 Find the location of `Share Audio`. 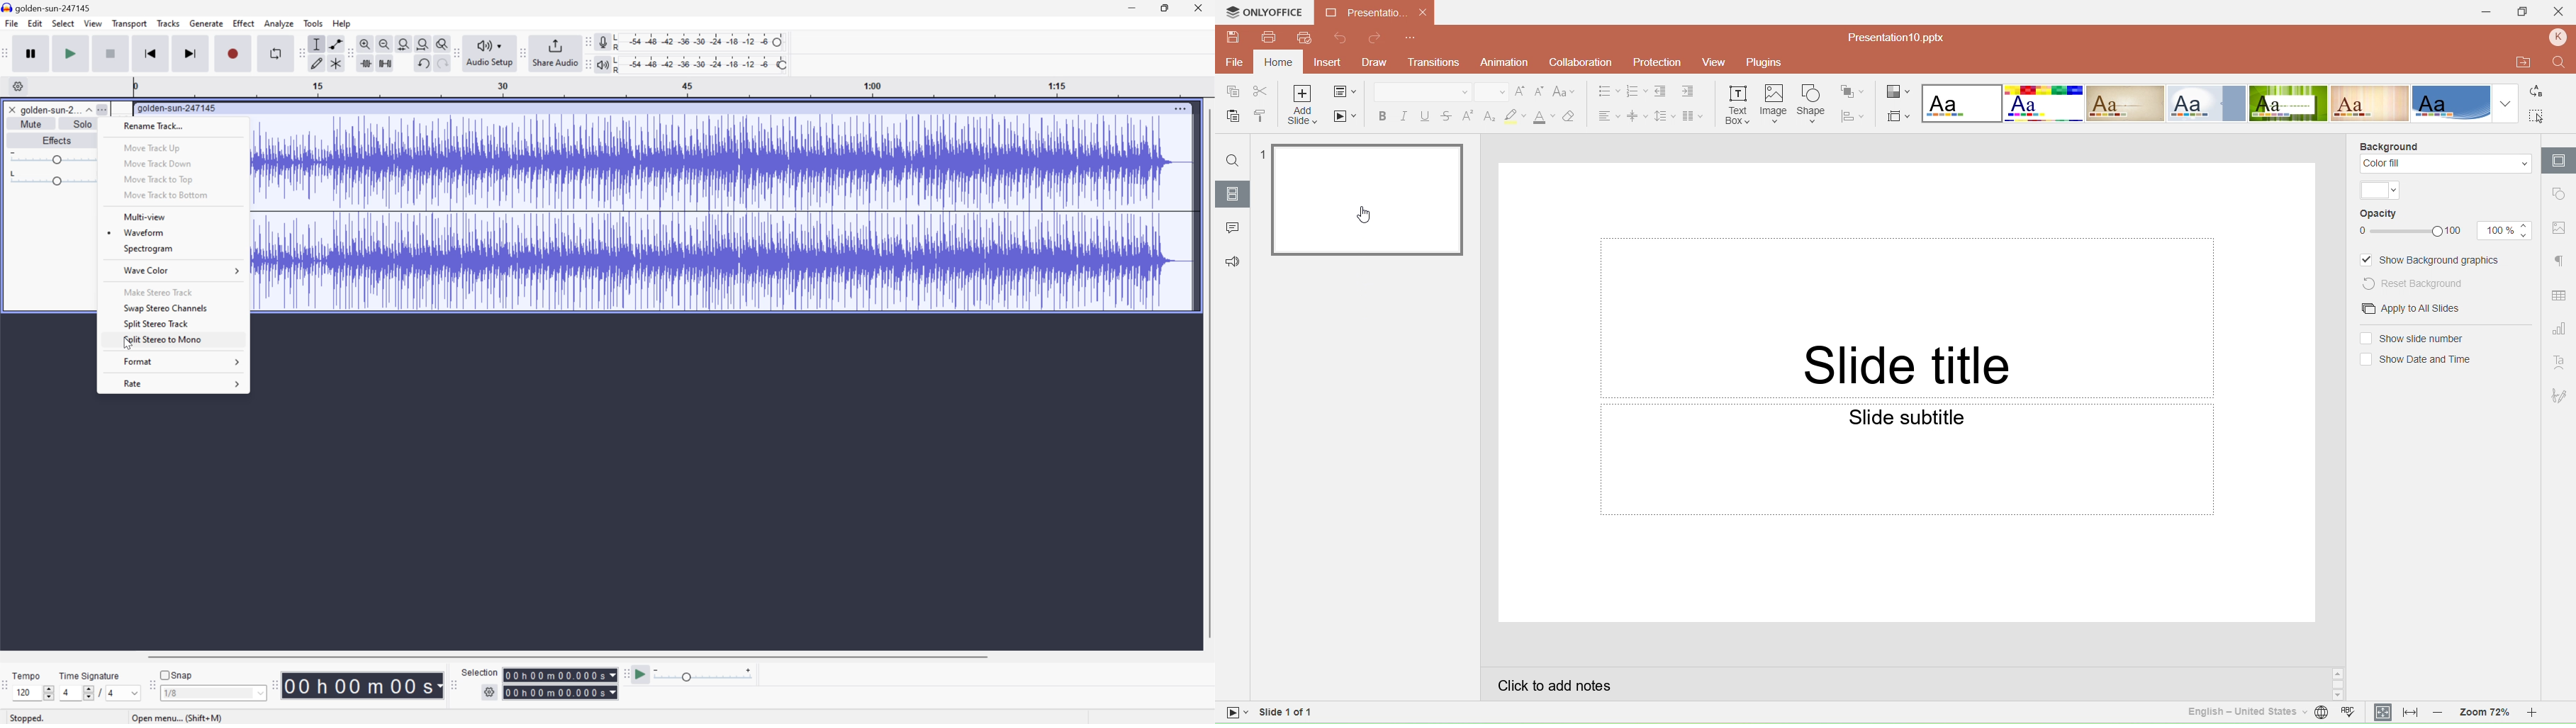

Share Audio is located at coordinates (552, 51).